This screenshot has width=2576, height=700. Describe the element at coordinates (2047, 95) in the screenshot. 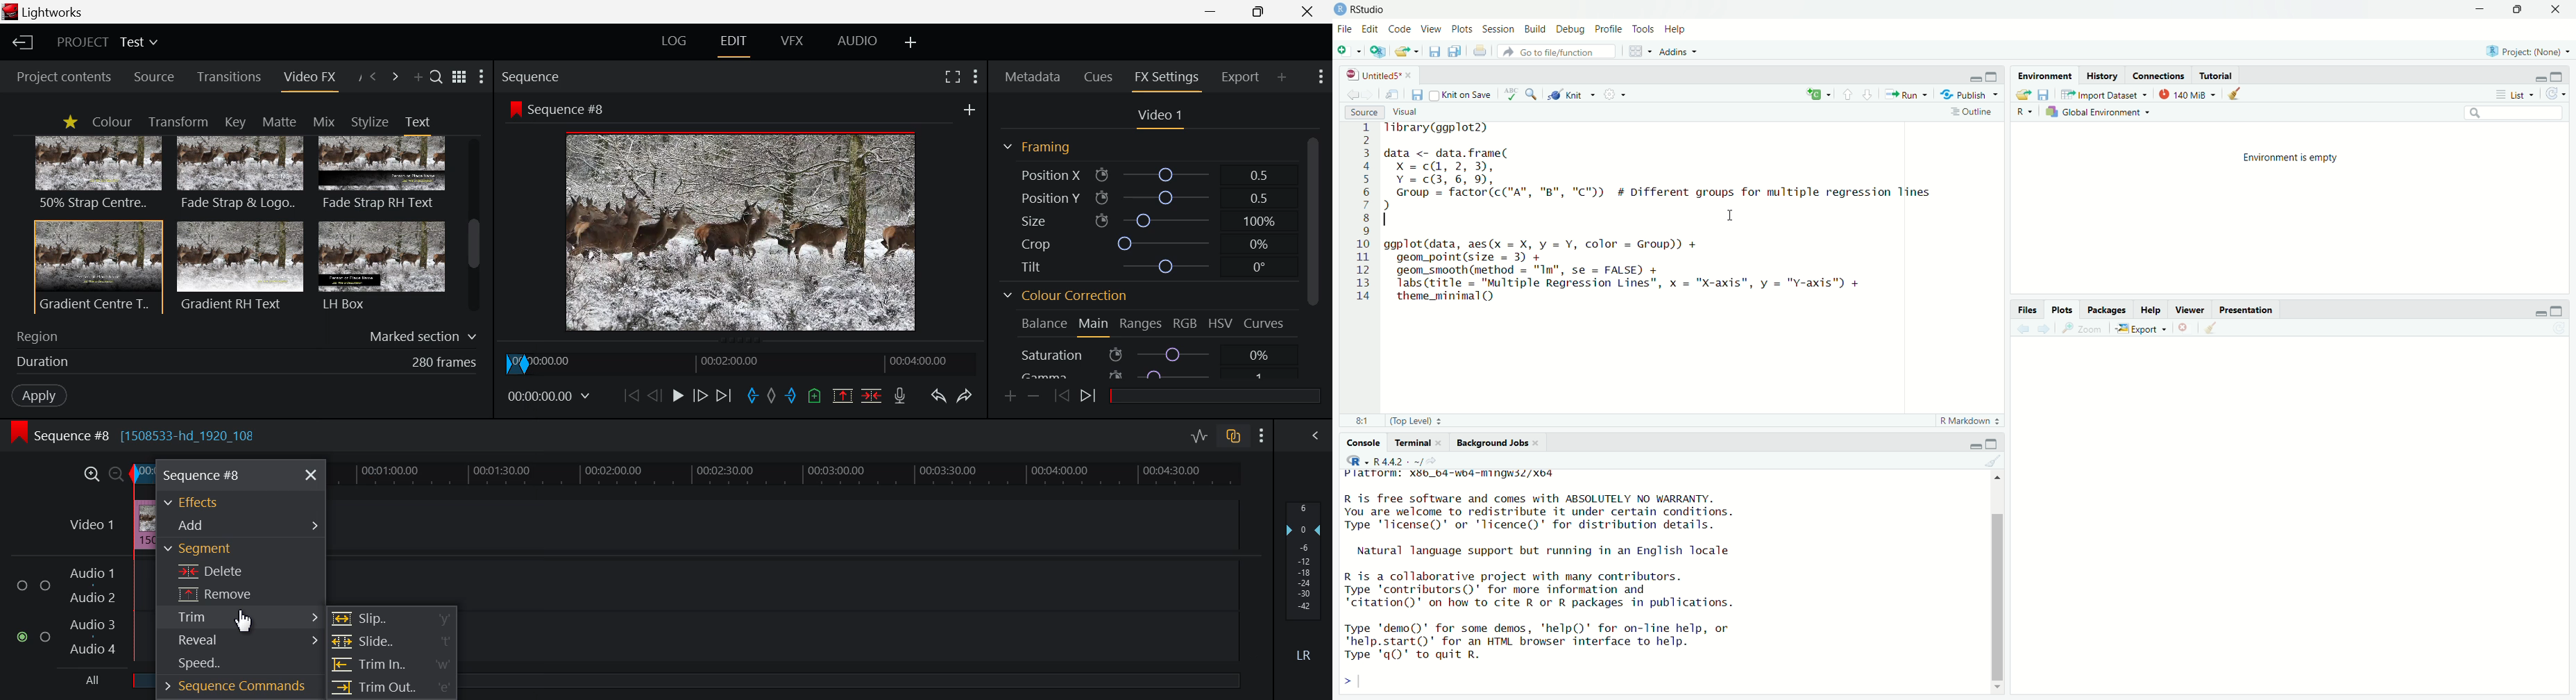

I see `files` at that location.